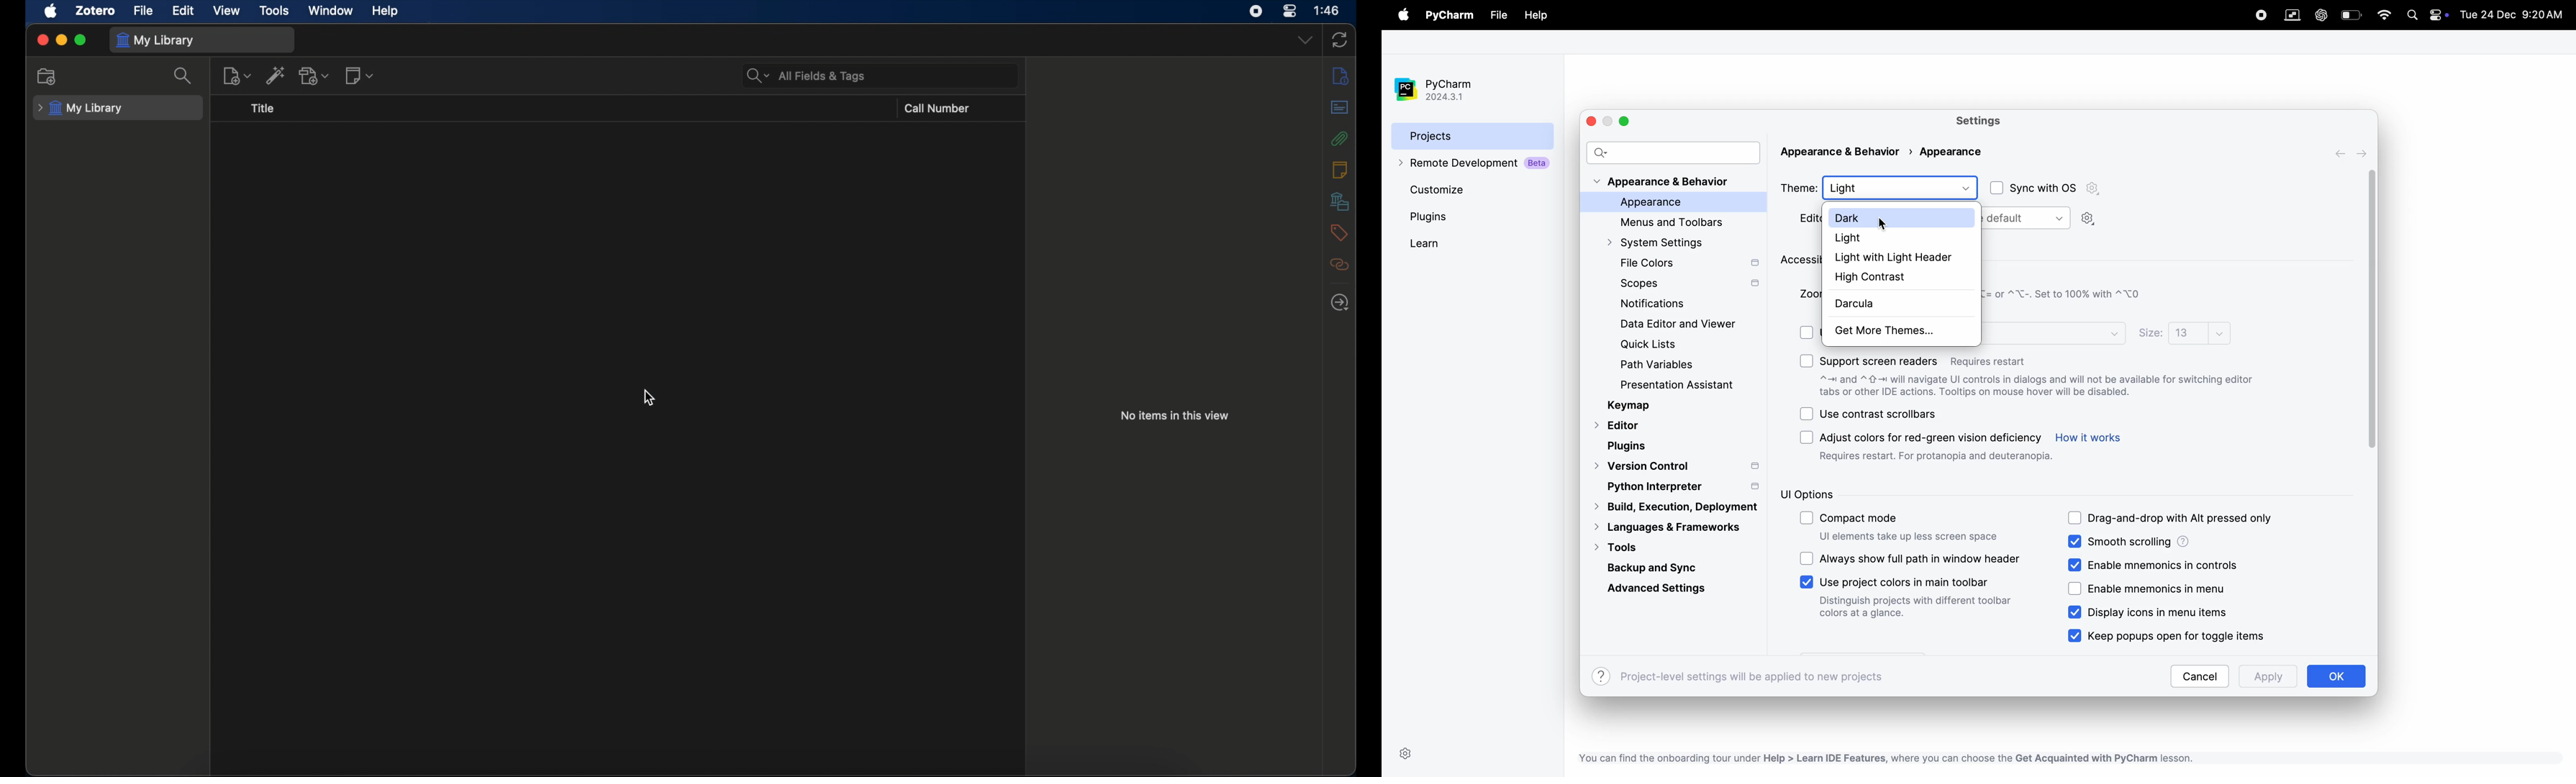 The height and width of the screenshot is (784, 2576). Describe the element at coordinates (94, 10) in the screenshot. I see `zotero` at that location.